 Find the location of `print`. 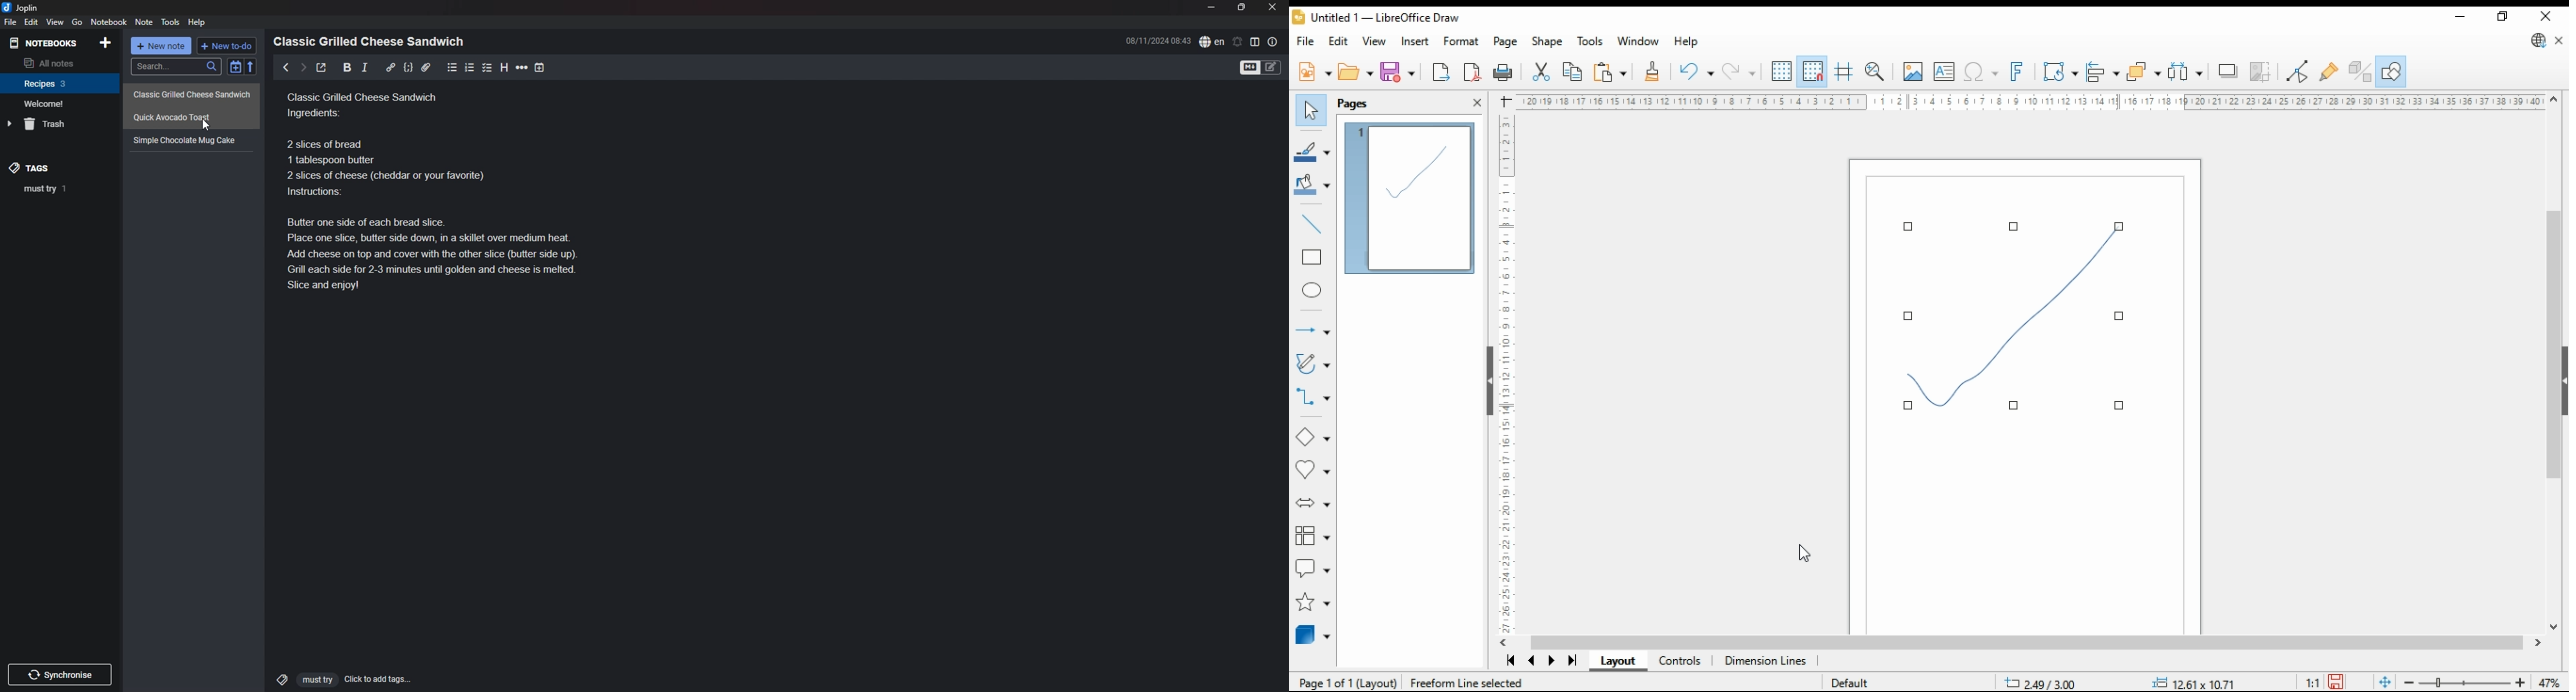

print is located at coordinates (1504, 73).